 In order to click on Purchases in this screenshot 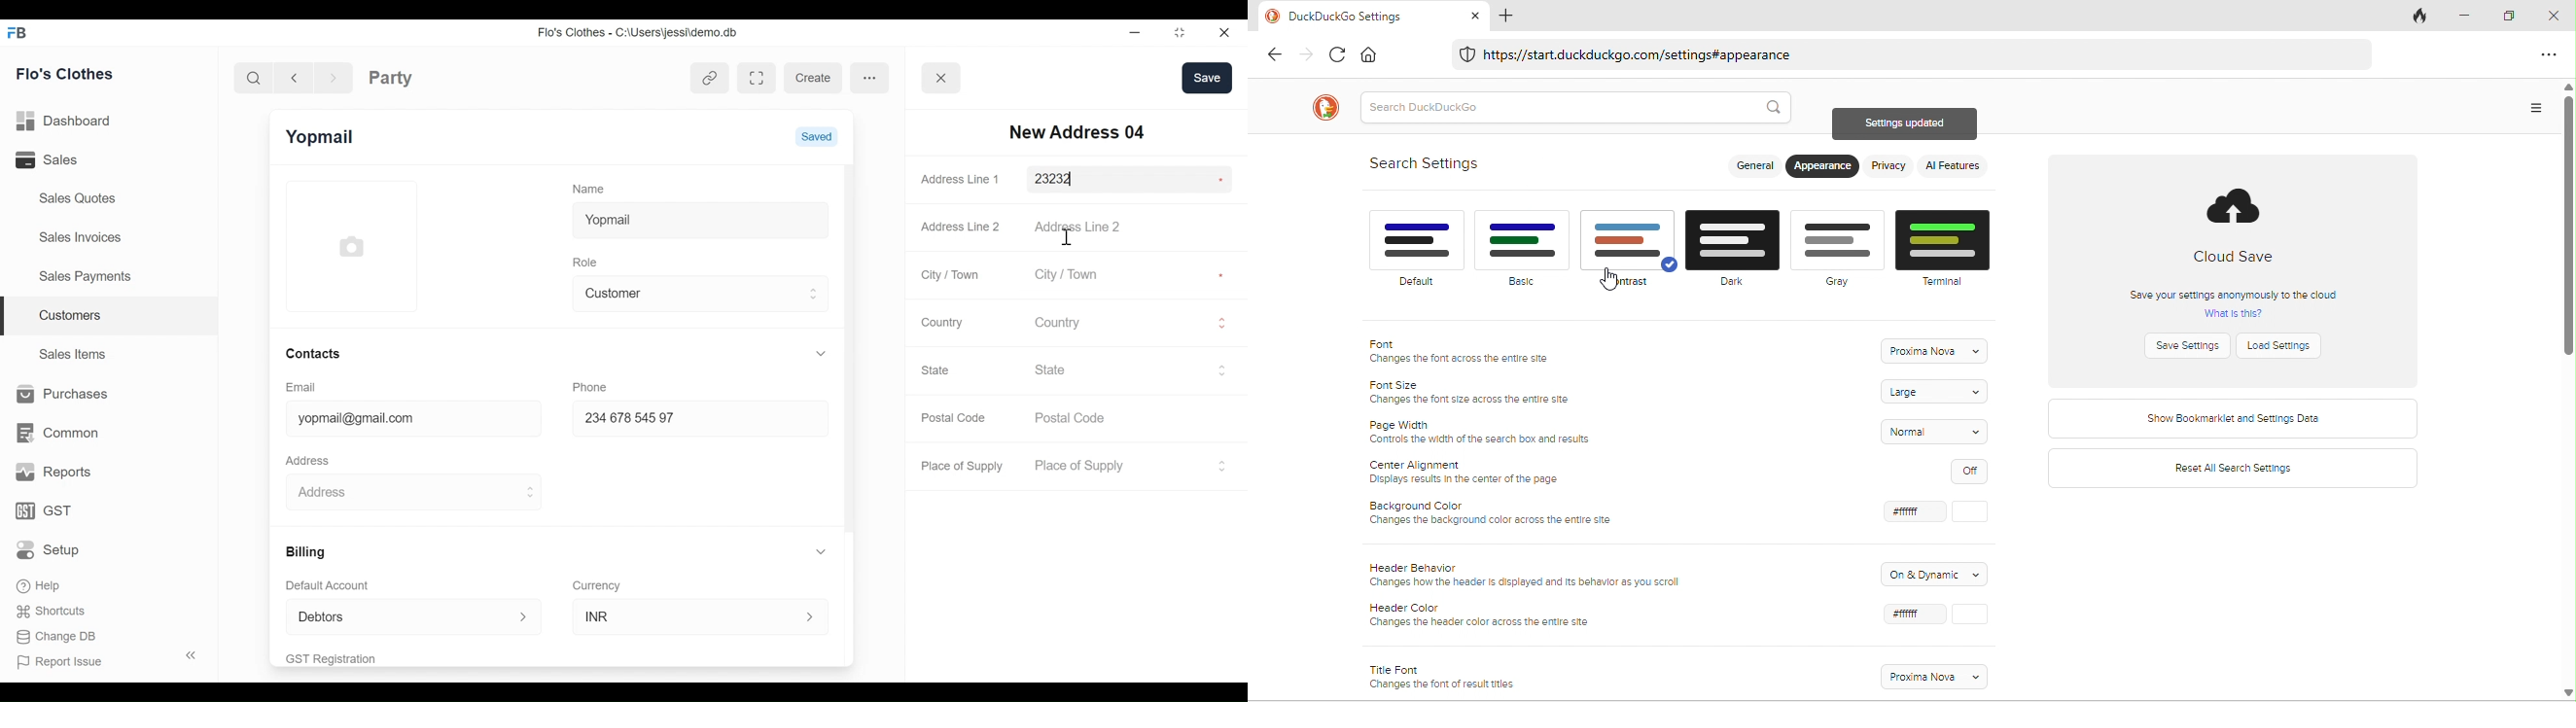, I will do `click(59, 395)`.